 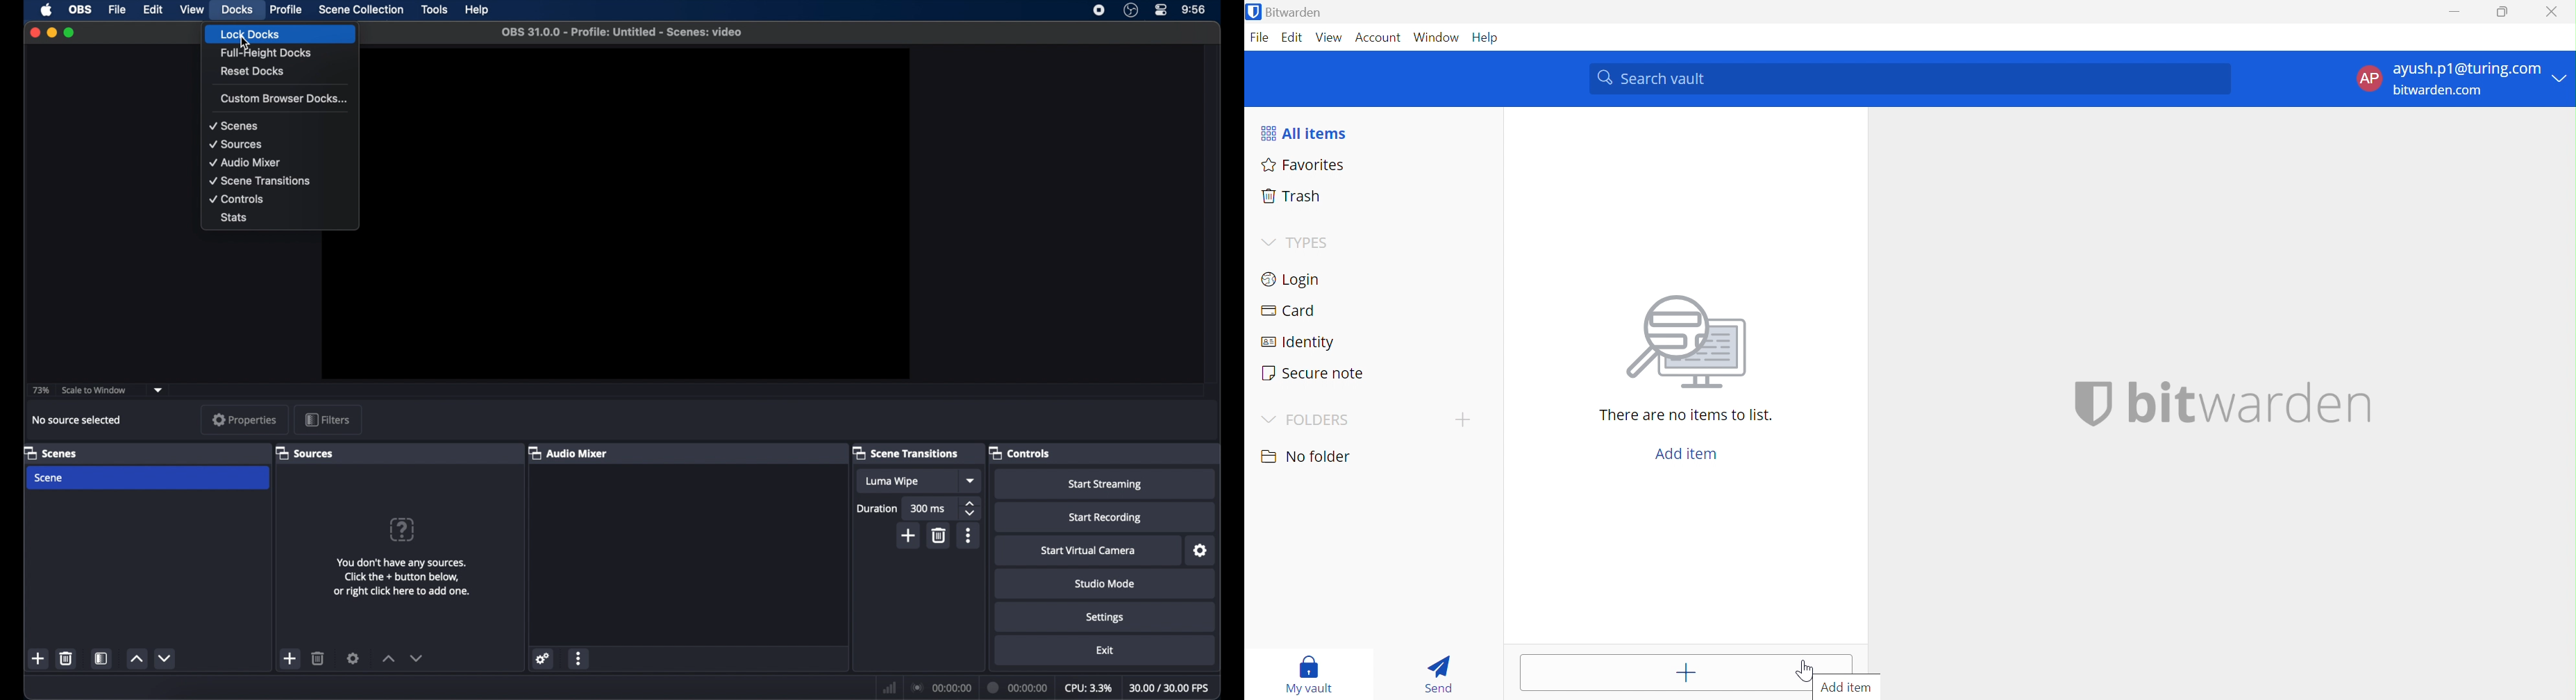 I want to click on decrement, so click(x=416, y=657).